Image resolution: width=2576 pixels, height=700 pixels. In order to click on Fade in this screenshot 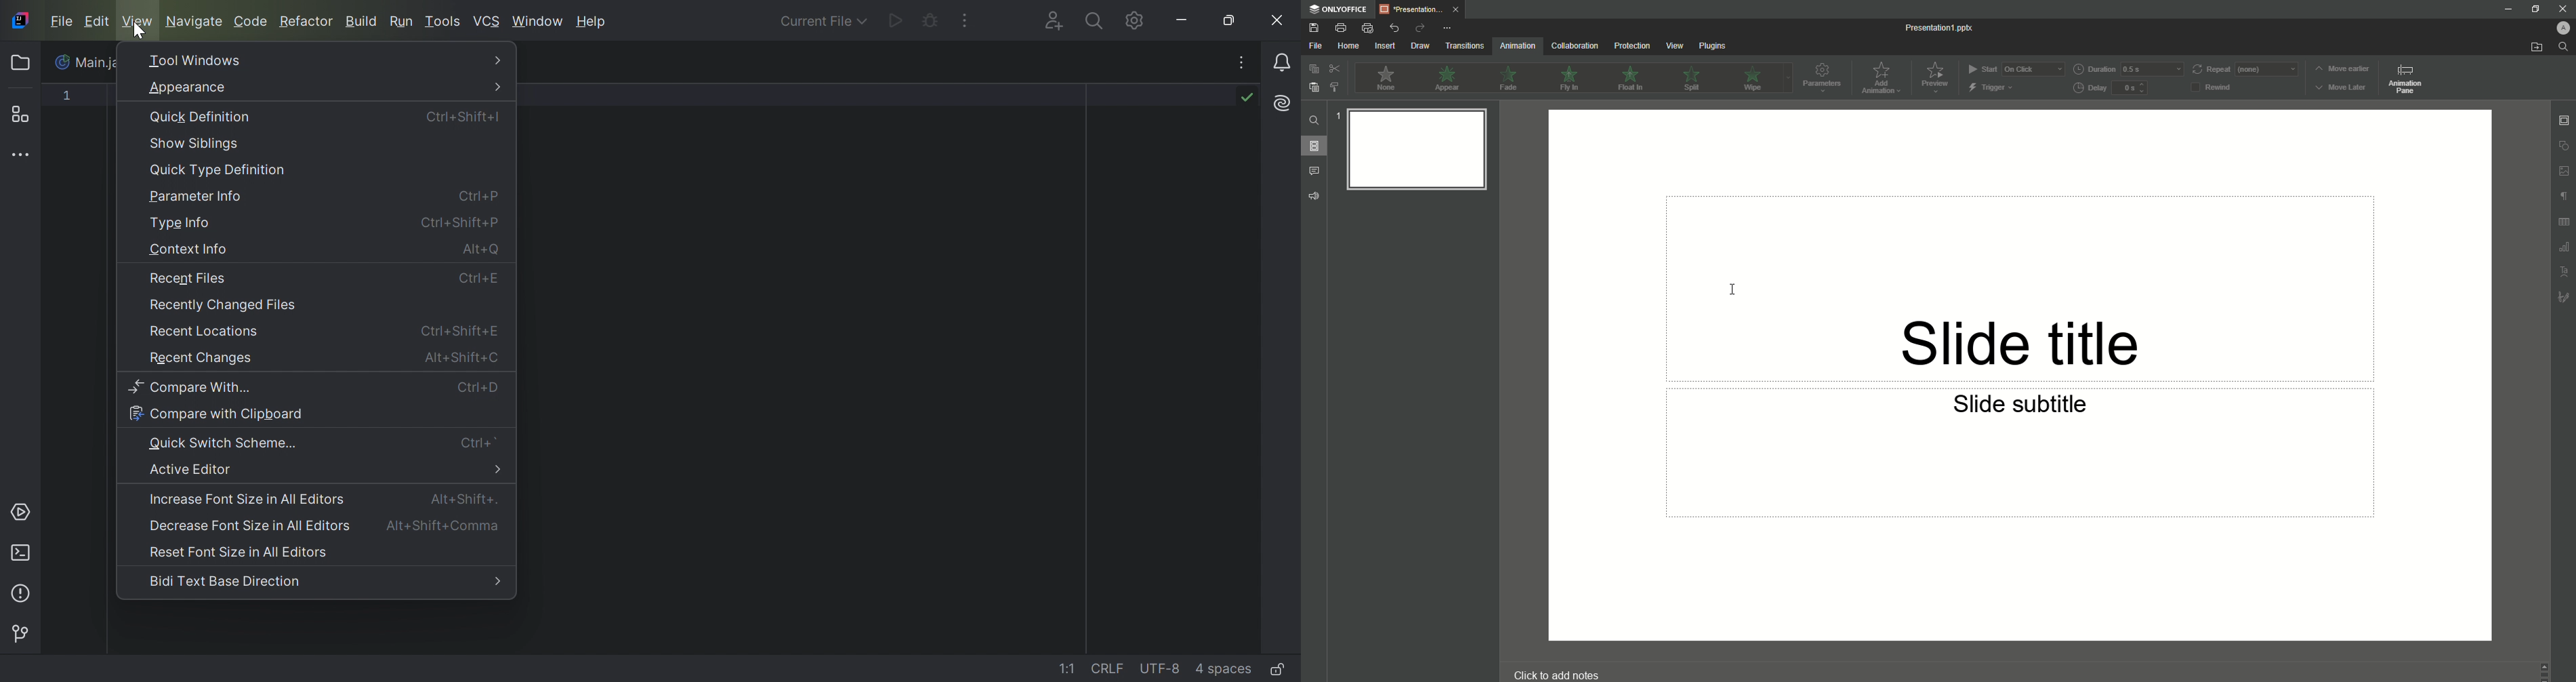, I will do `click(1508, 78)`.